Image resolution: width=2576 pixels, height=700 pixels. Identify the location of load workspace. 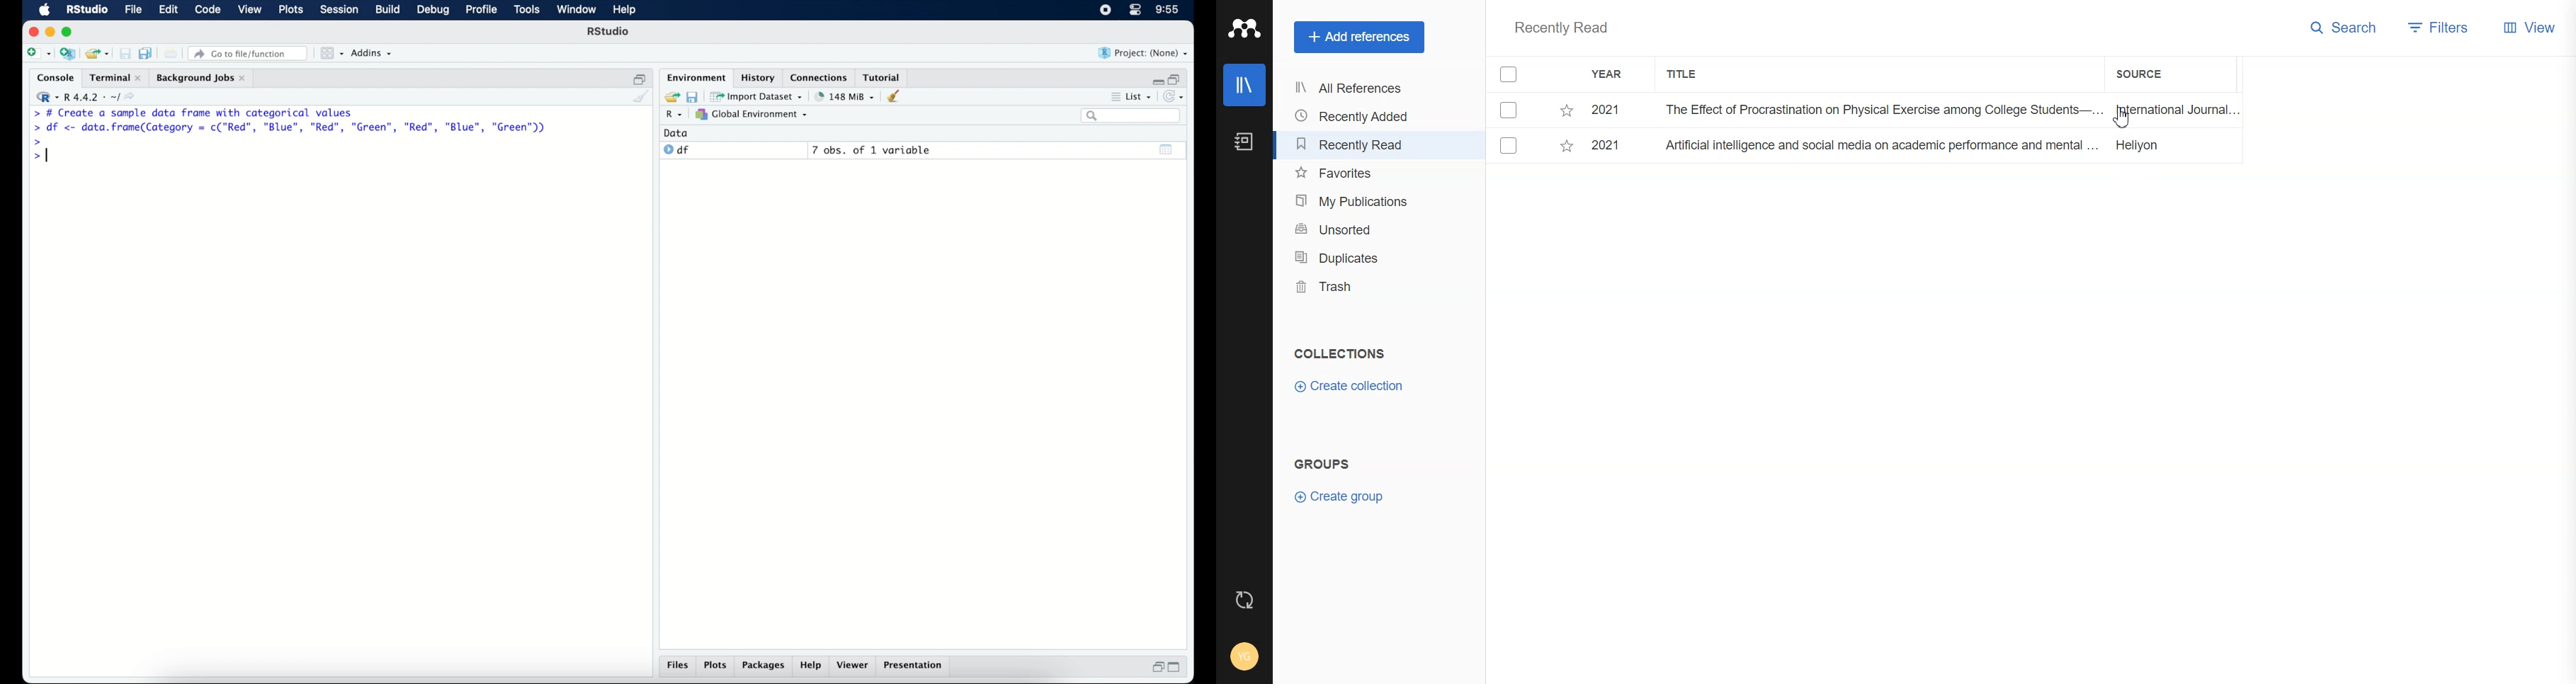
(670, 95).